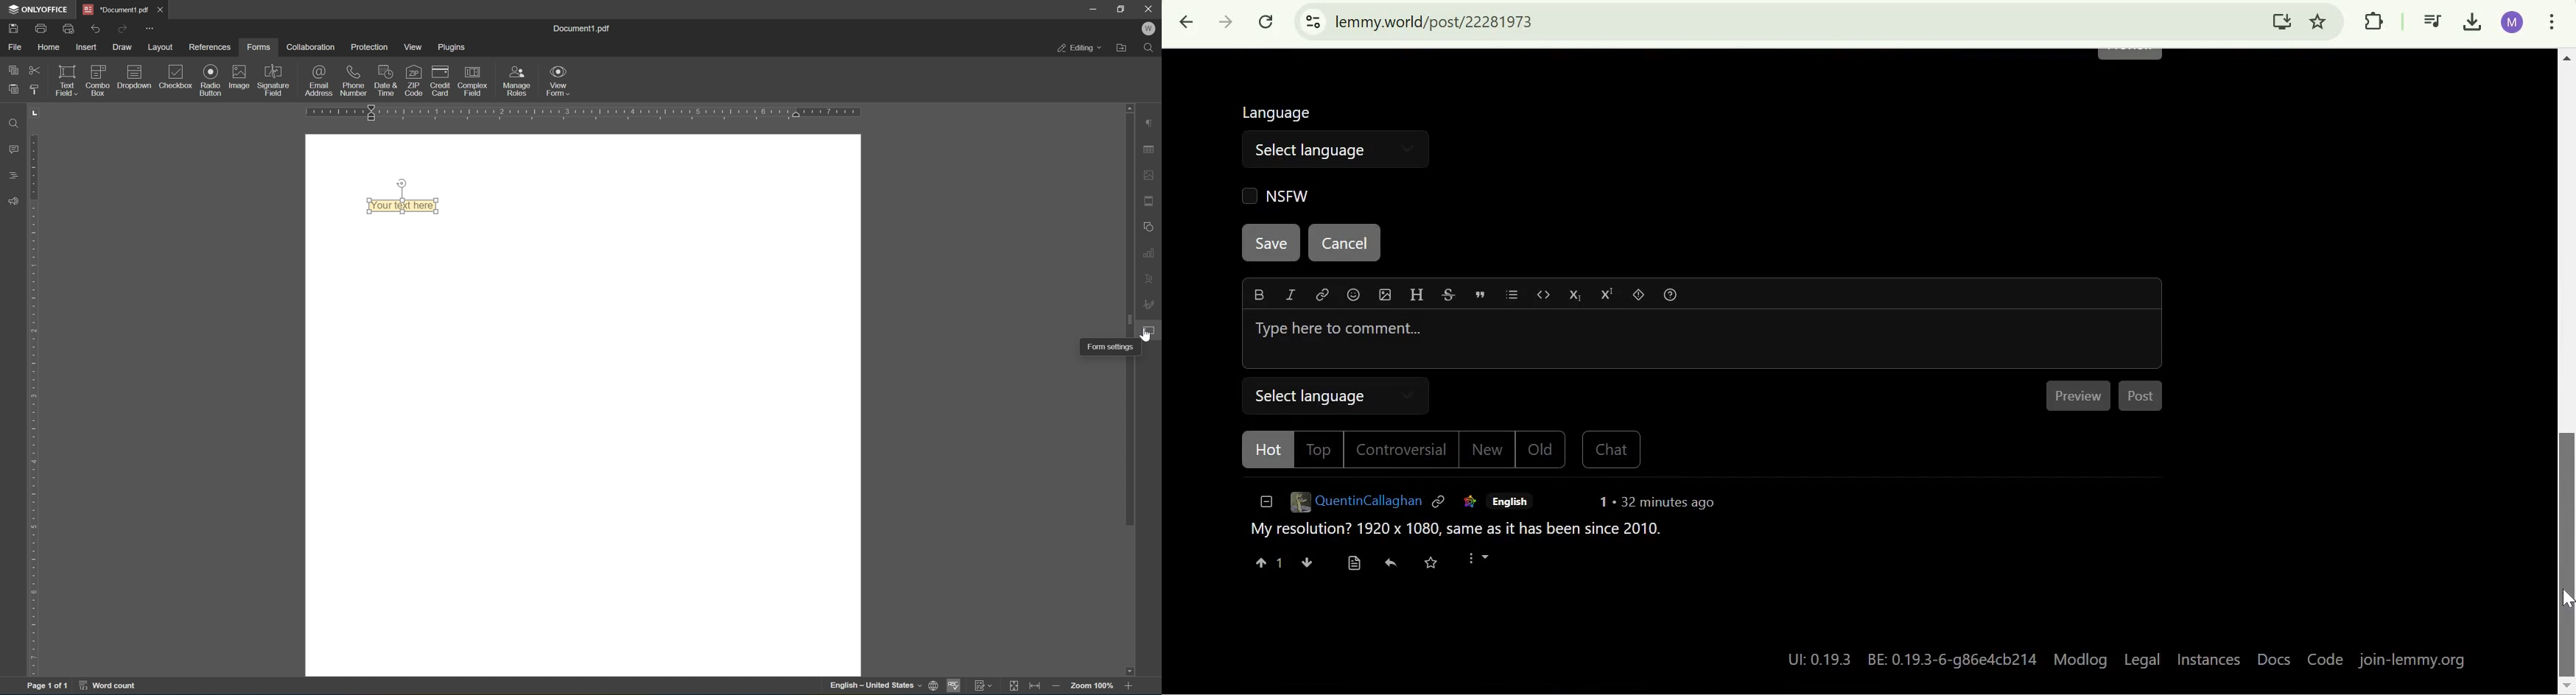  What do you see at coordinates (1440, 504) in the screenshot?
I see `link` at bounding box center [1440, 504].